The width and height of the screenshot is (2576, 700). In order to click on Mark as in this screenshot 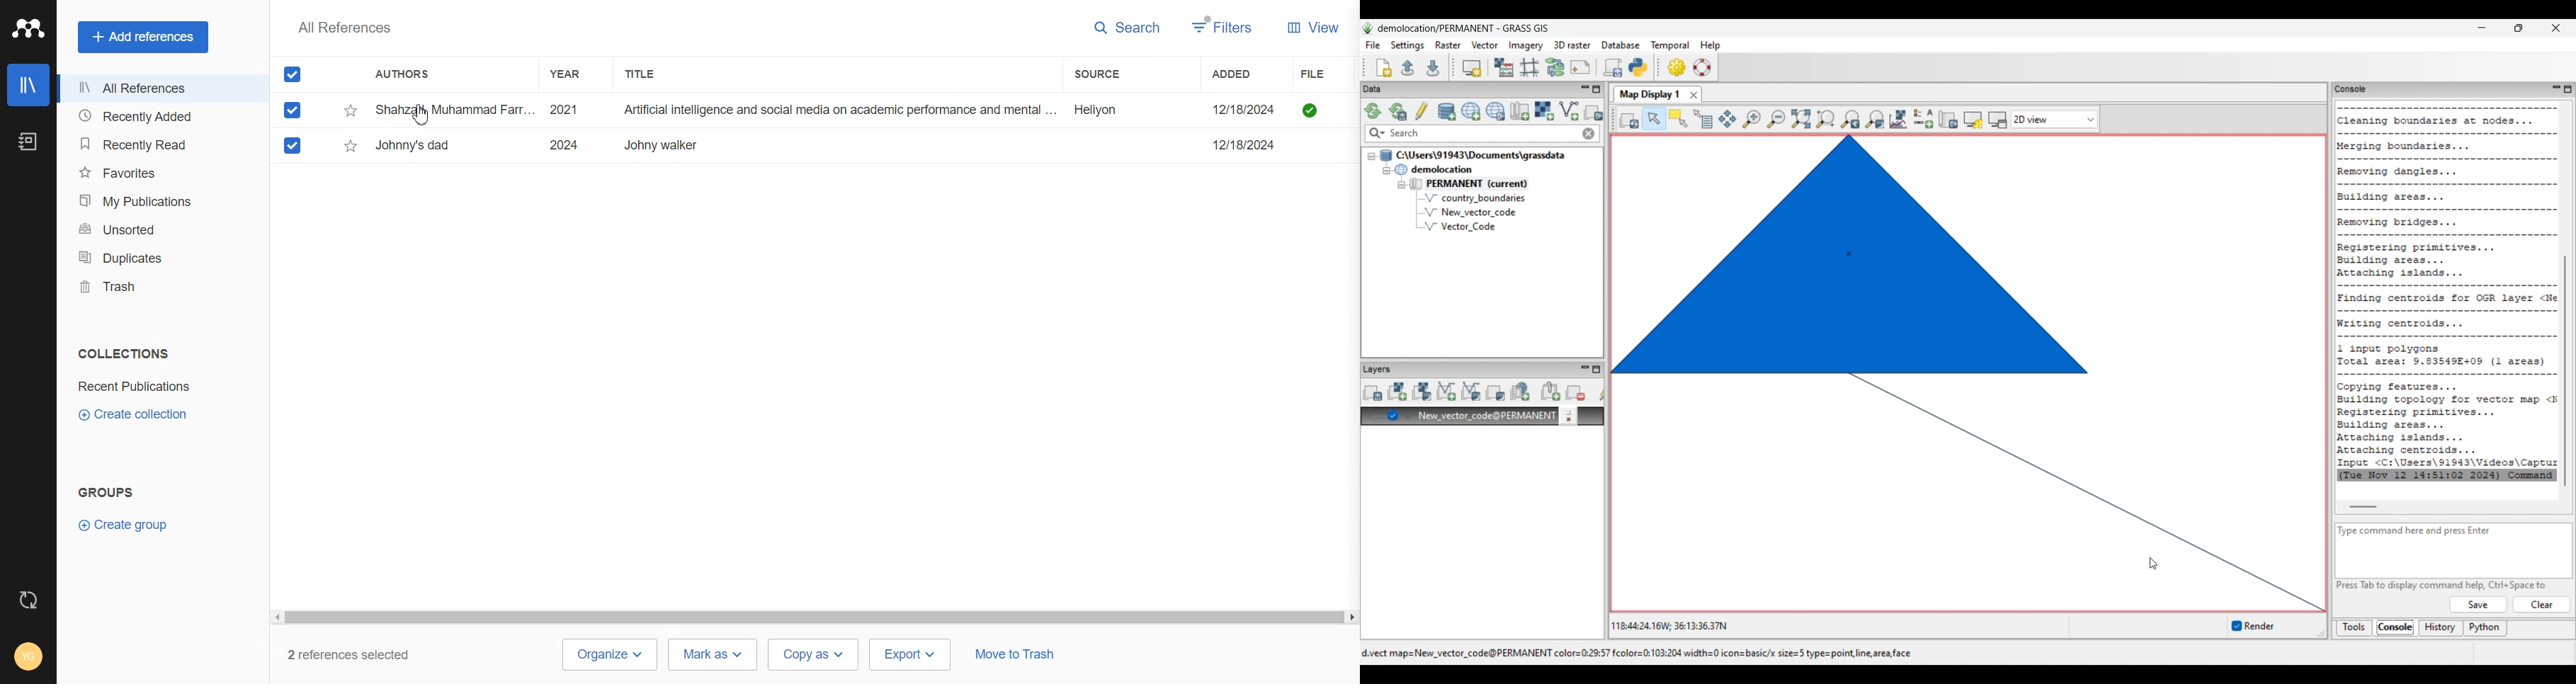, I will do `click(713, 654)`.